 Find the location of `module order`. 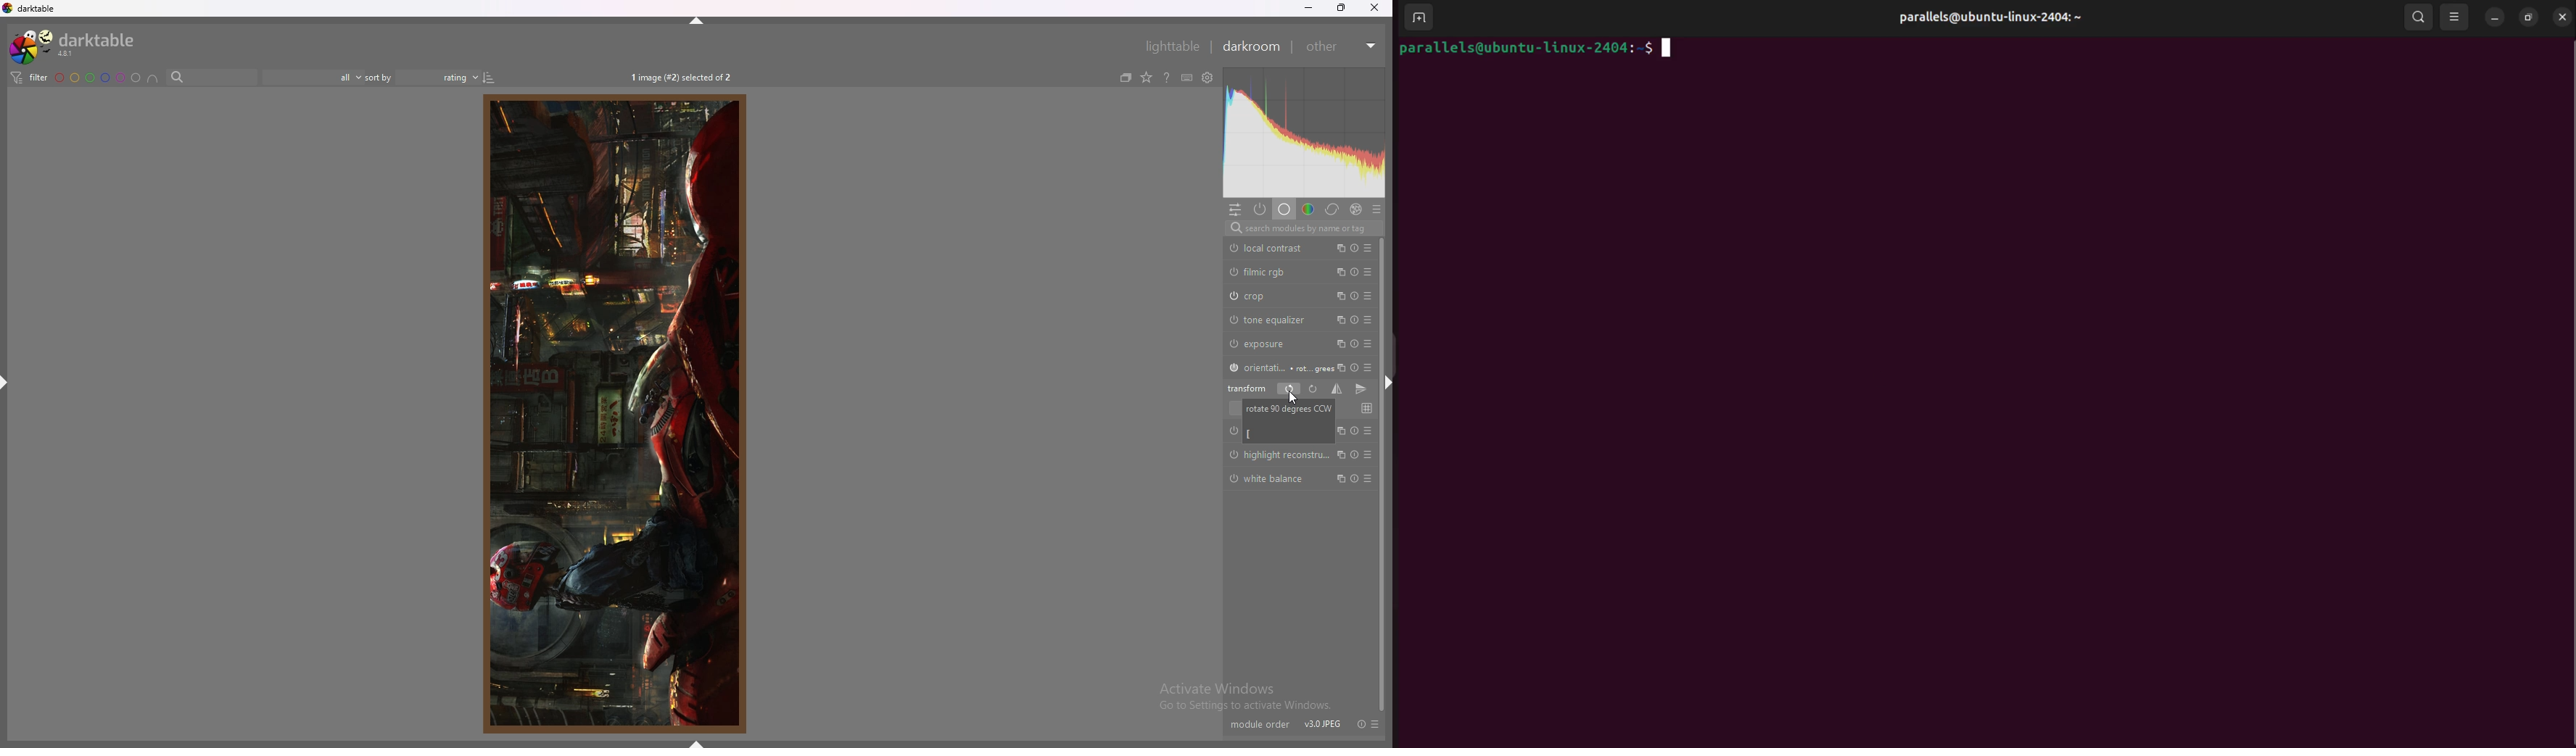

module order is located at coordinates (1260, 724).